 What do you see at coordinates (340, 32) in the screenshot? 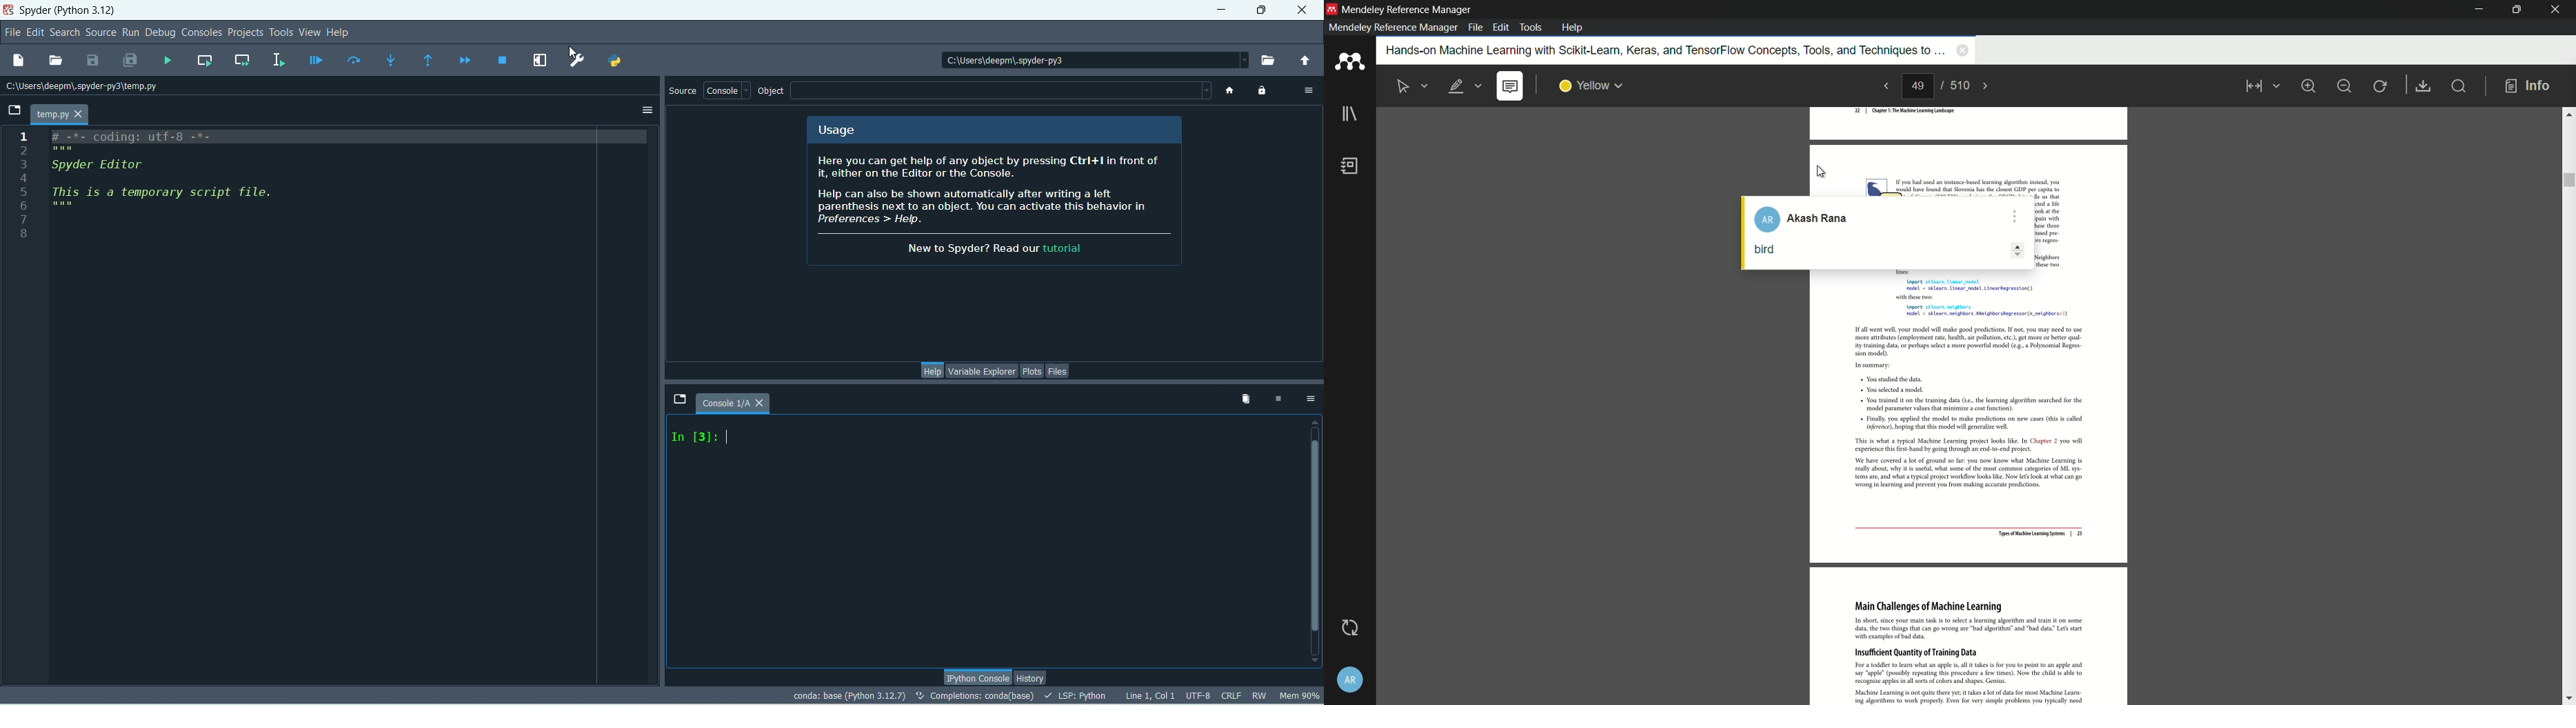
I see `help` at bounding box center [340, 32].